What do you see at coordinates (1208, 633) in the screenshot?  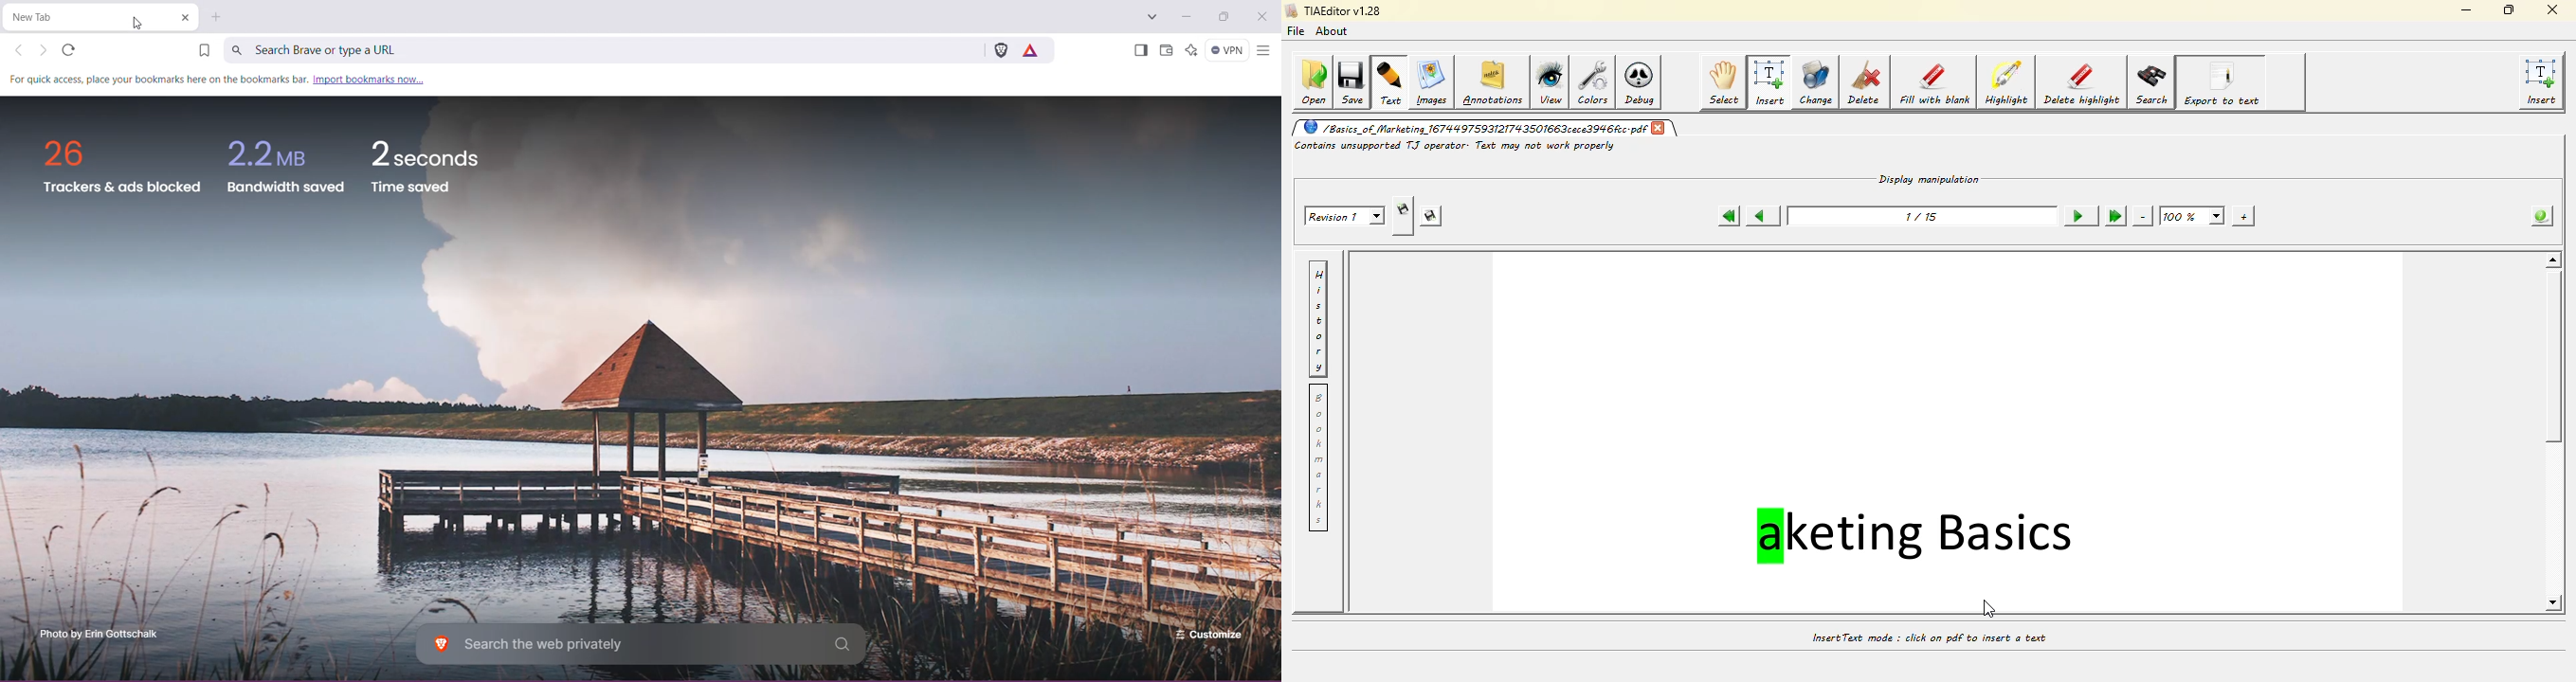 I see `Customize` at bounding box center [1208, 633].